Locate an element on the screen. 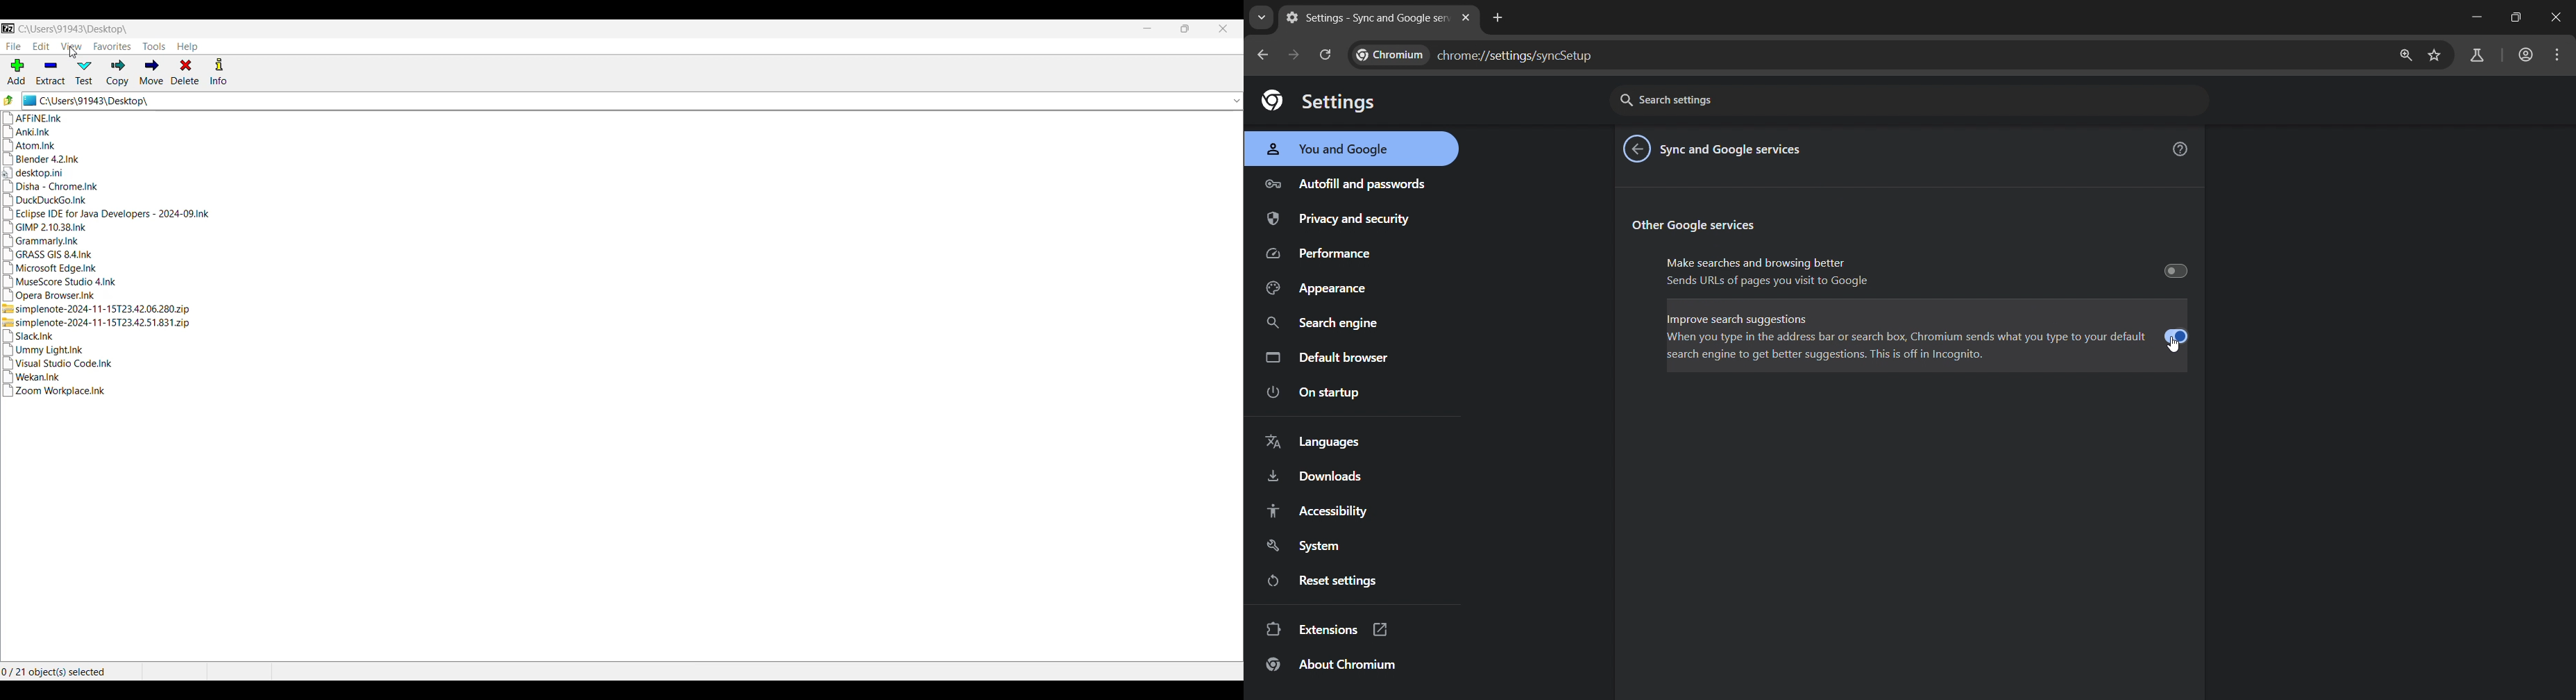  Extract is located at coordinates (51, 73).